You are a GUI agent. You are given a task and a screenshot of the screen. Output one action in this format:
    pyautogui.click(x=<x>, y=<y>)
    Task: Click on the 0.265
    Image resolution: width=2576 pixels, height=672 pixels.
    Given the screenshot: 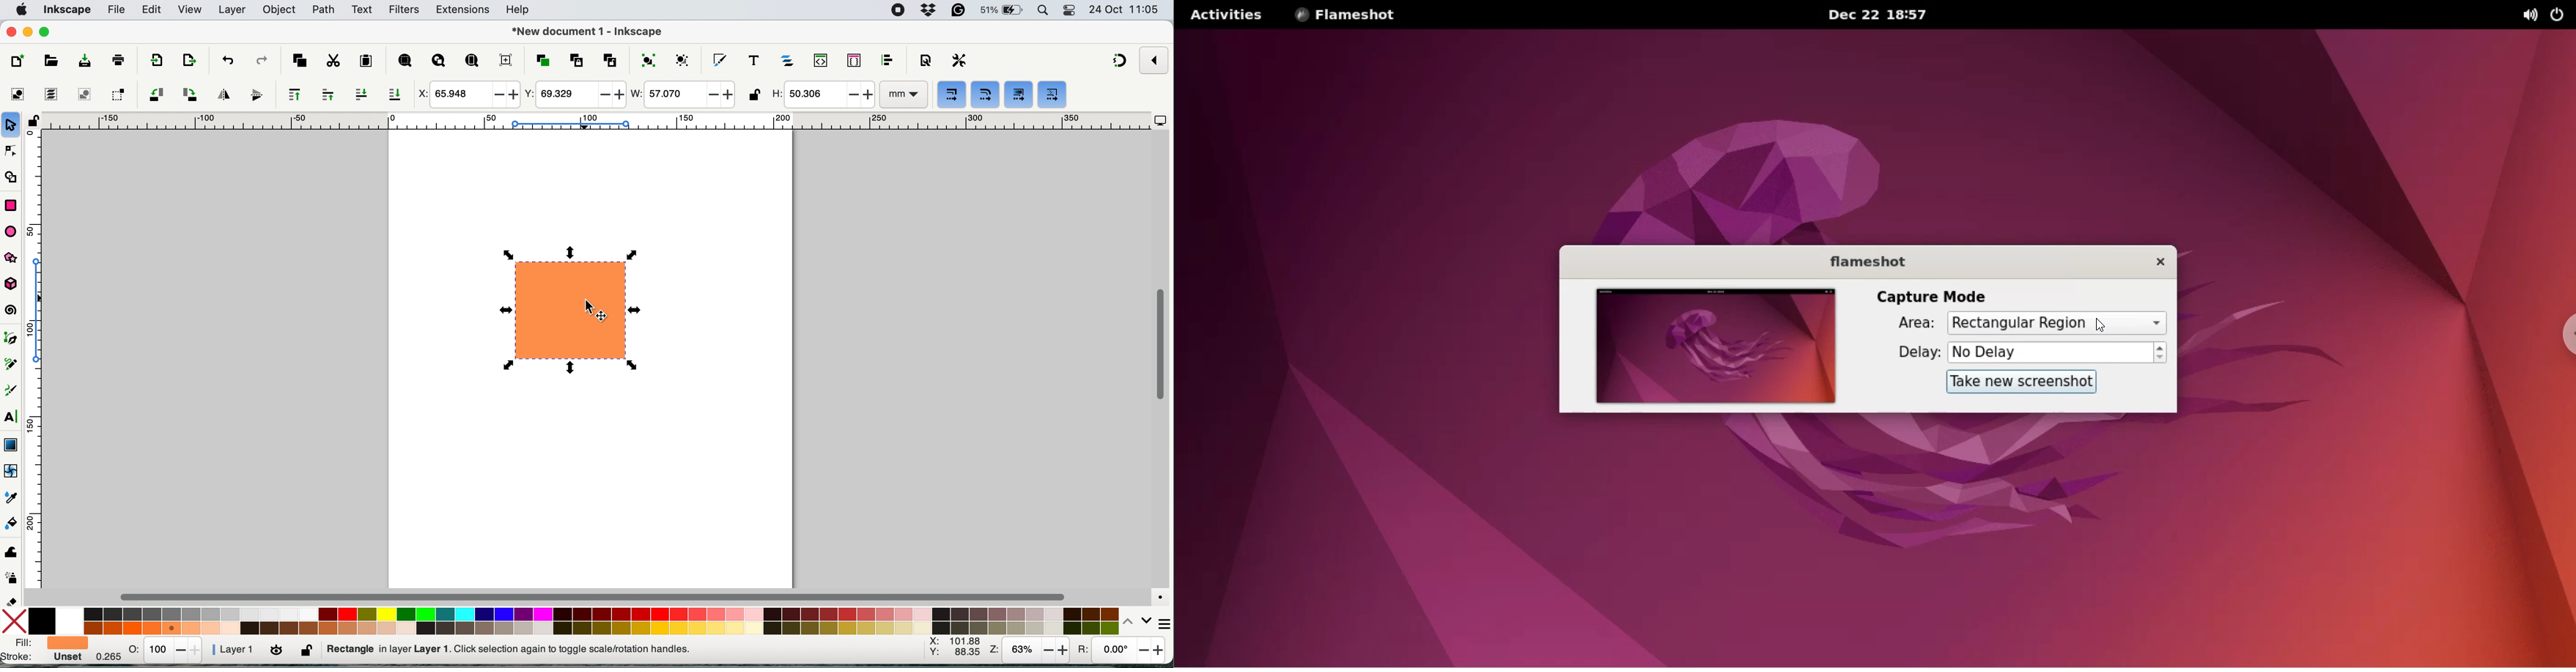 What is the action you would take?
    pyautogui.click(x=102, y=659)
    